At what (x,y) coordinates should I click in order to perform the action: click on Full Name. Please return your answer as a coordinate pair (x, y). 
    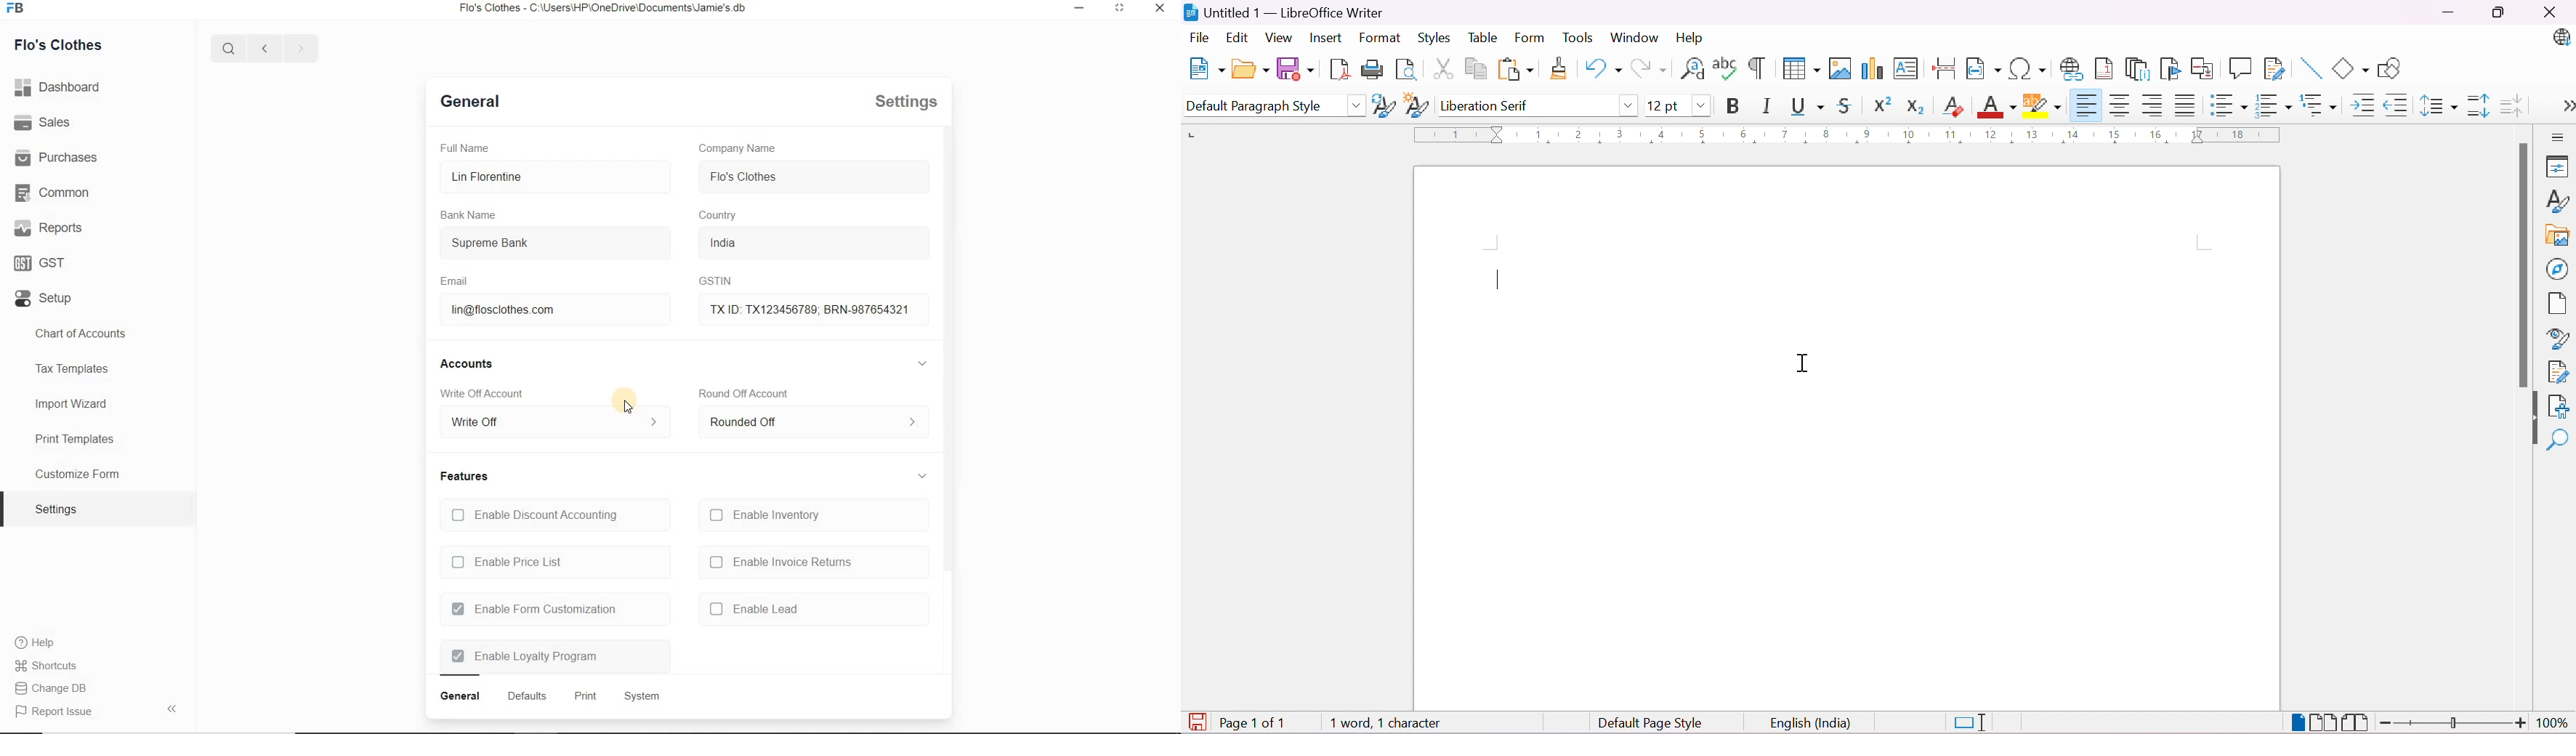
    Looking at the image, I should click on (466, 149).